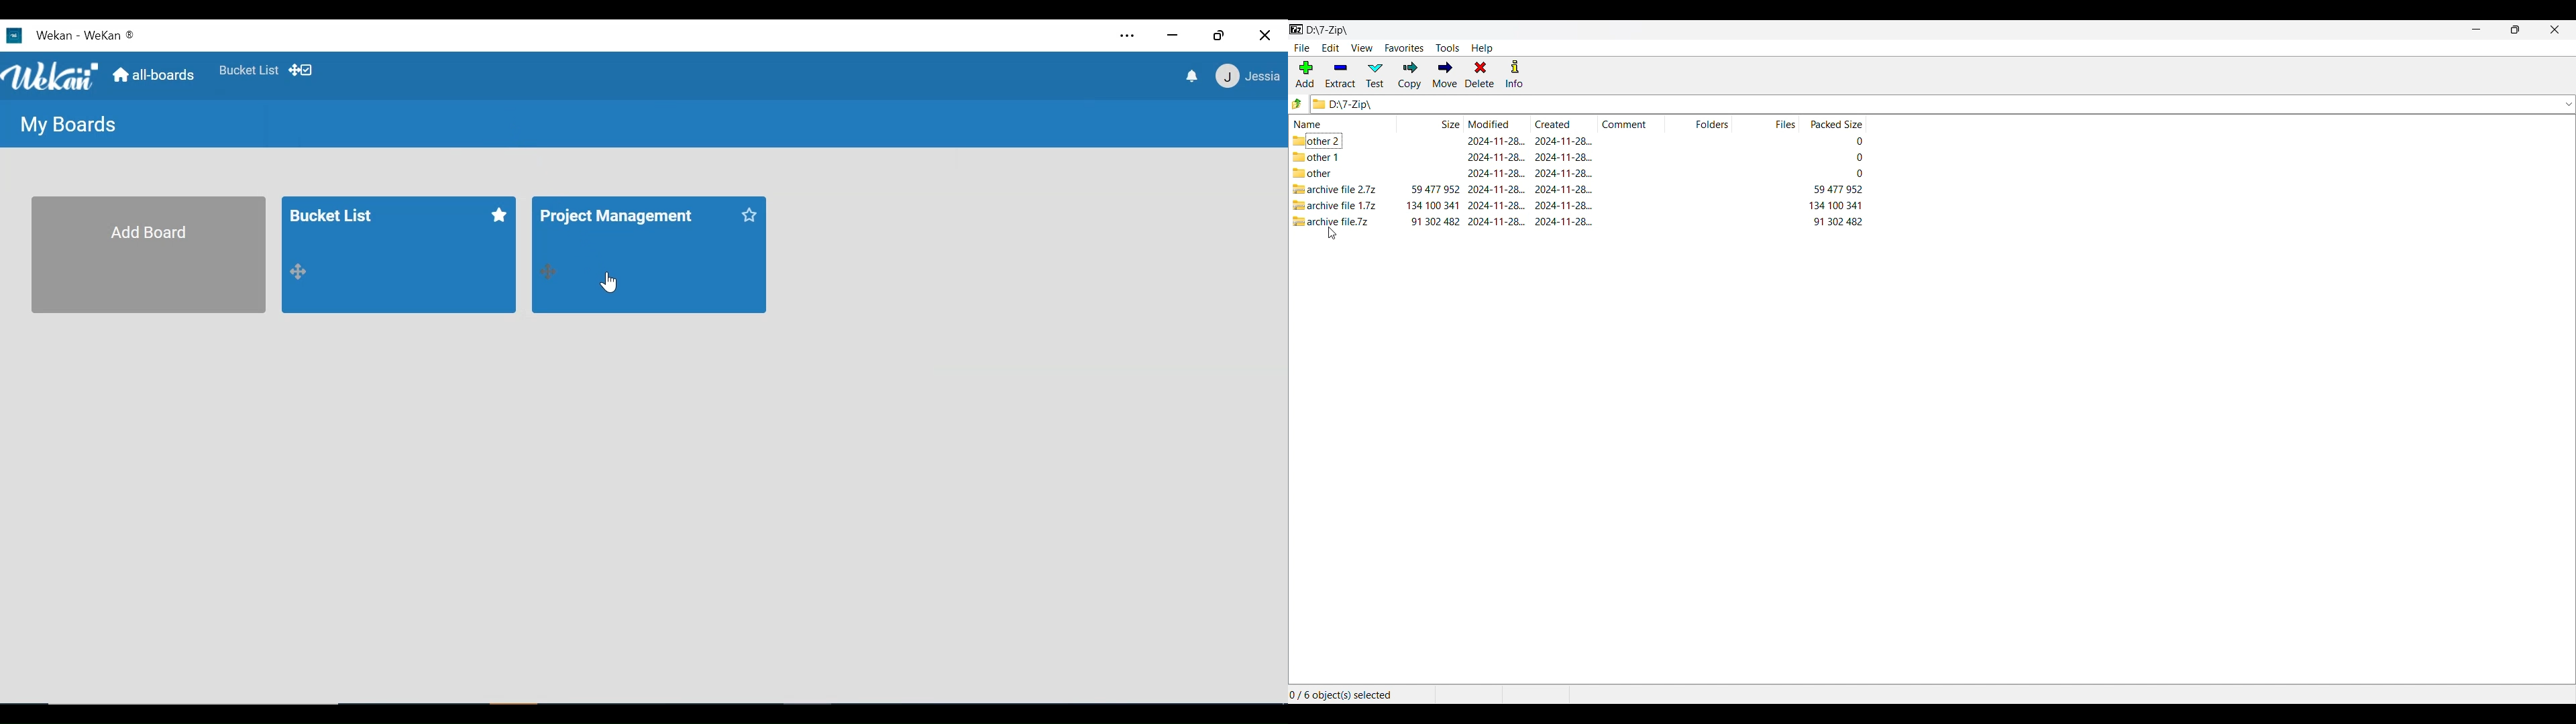  Describe the element at coordinates (1346, 695) in the screenshot. I see `Selected files out of the total number of files in the folder` at that location.